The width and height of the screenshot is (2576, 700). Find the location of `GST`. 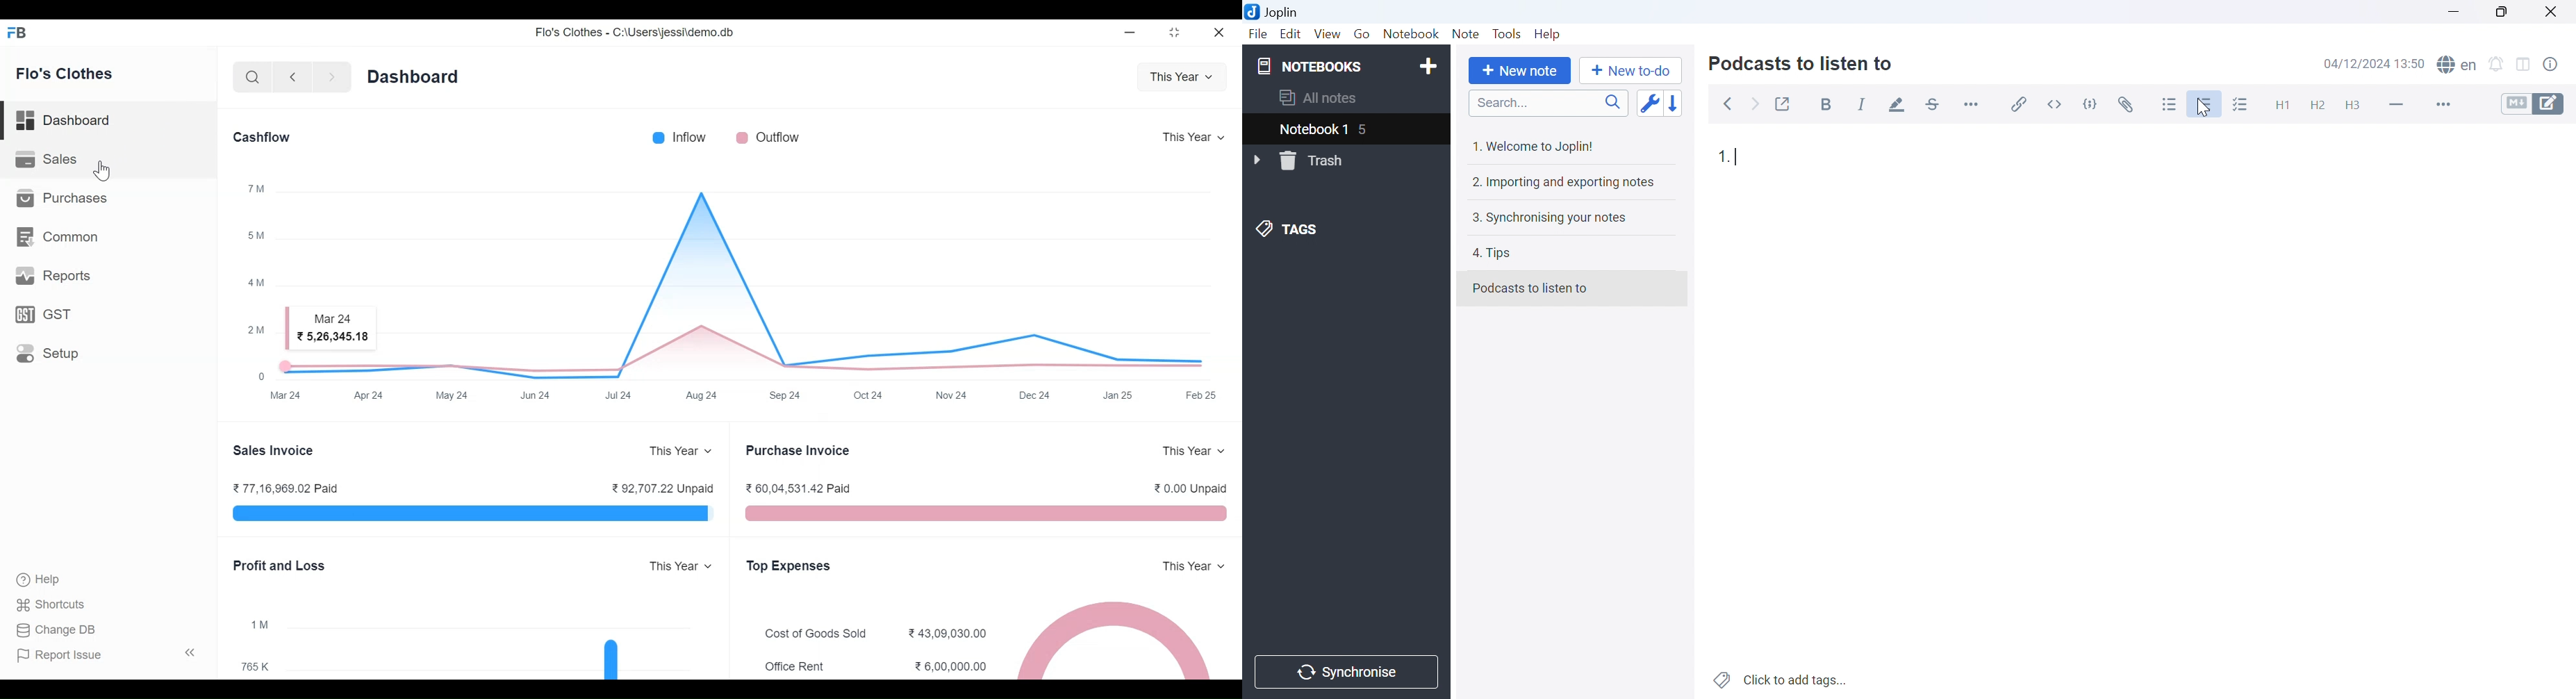

GST is located at coordinates (45, 313).